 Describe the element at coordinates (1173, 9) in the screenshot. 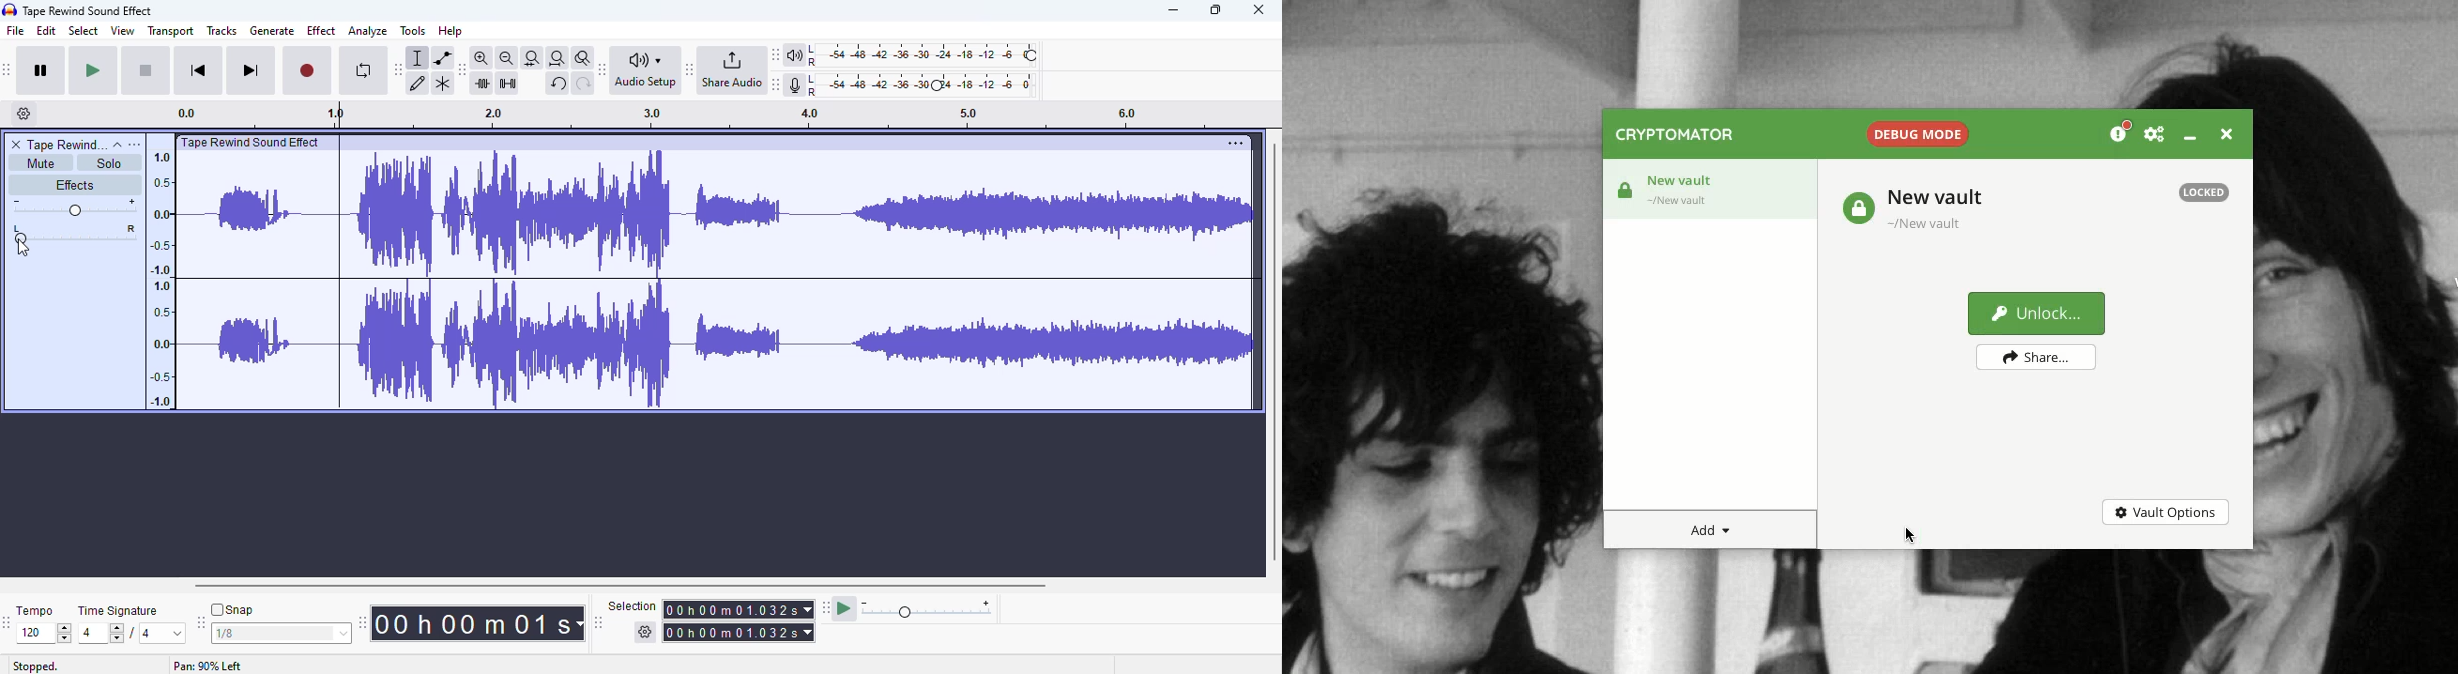

I see `minimize` at that location.